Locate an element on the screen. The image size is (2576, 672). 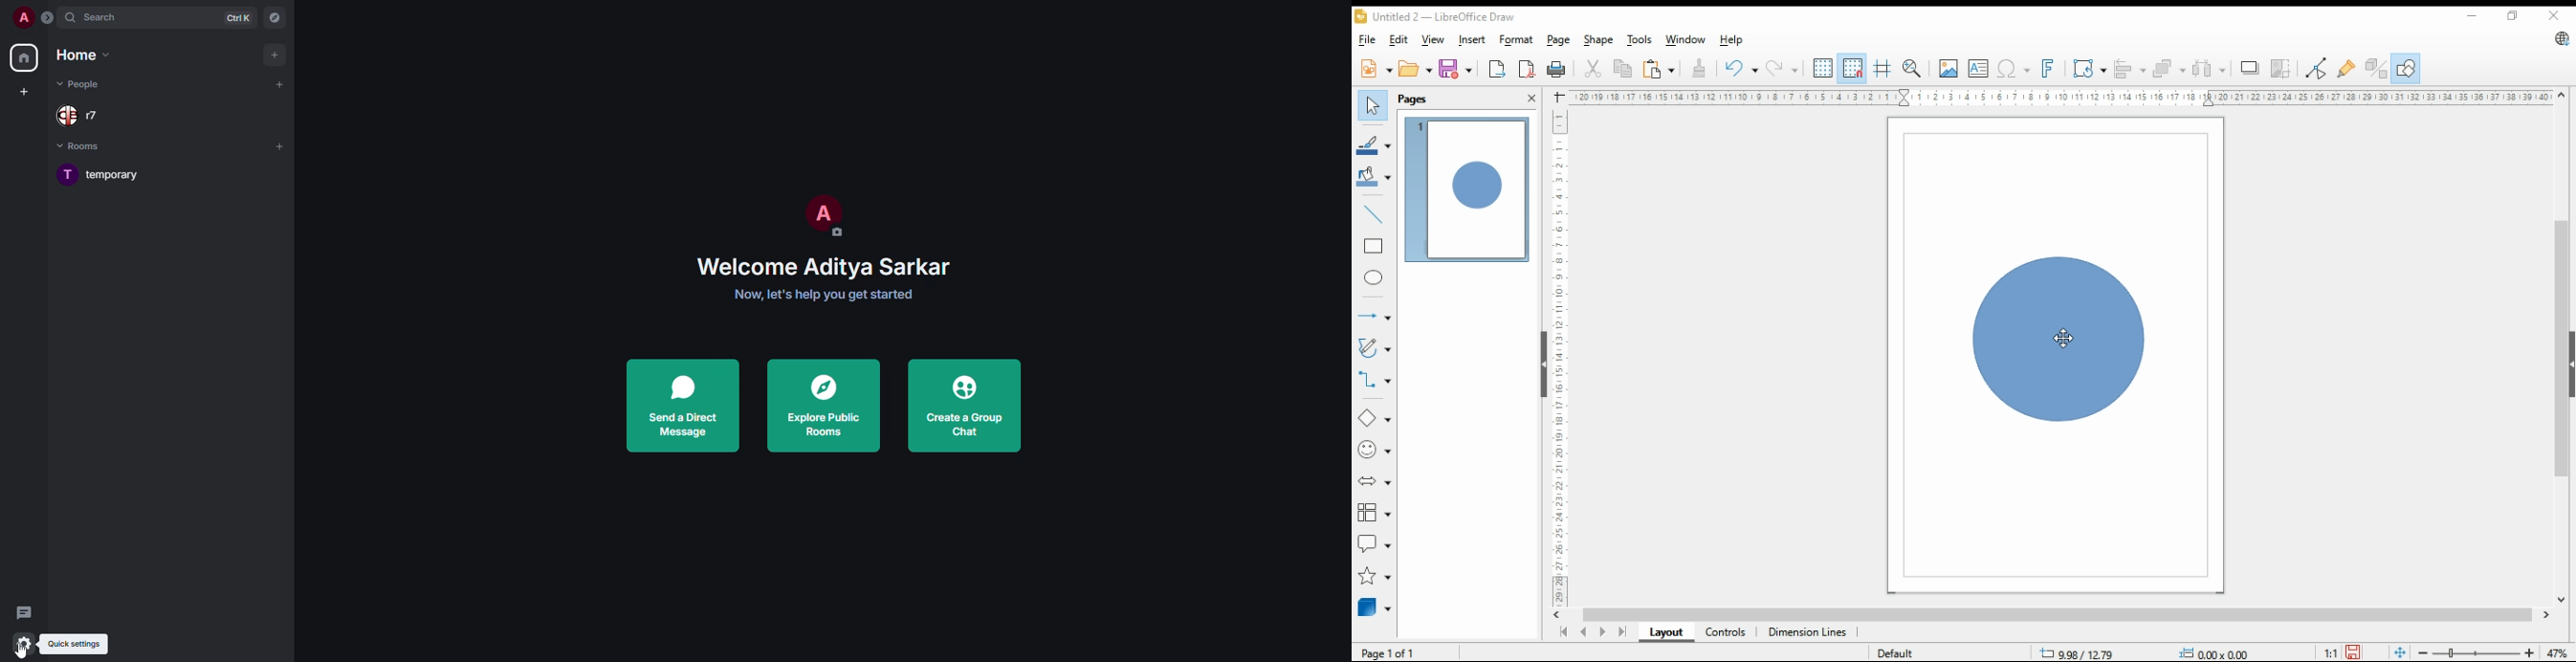
room is located at coordinates (119, 175).